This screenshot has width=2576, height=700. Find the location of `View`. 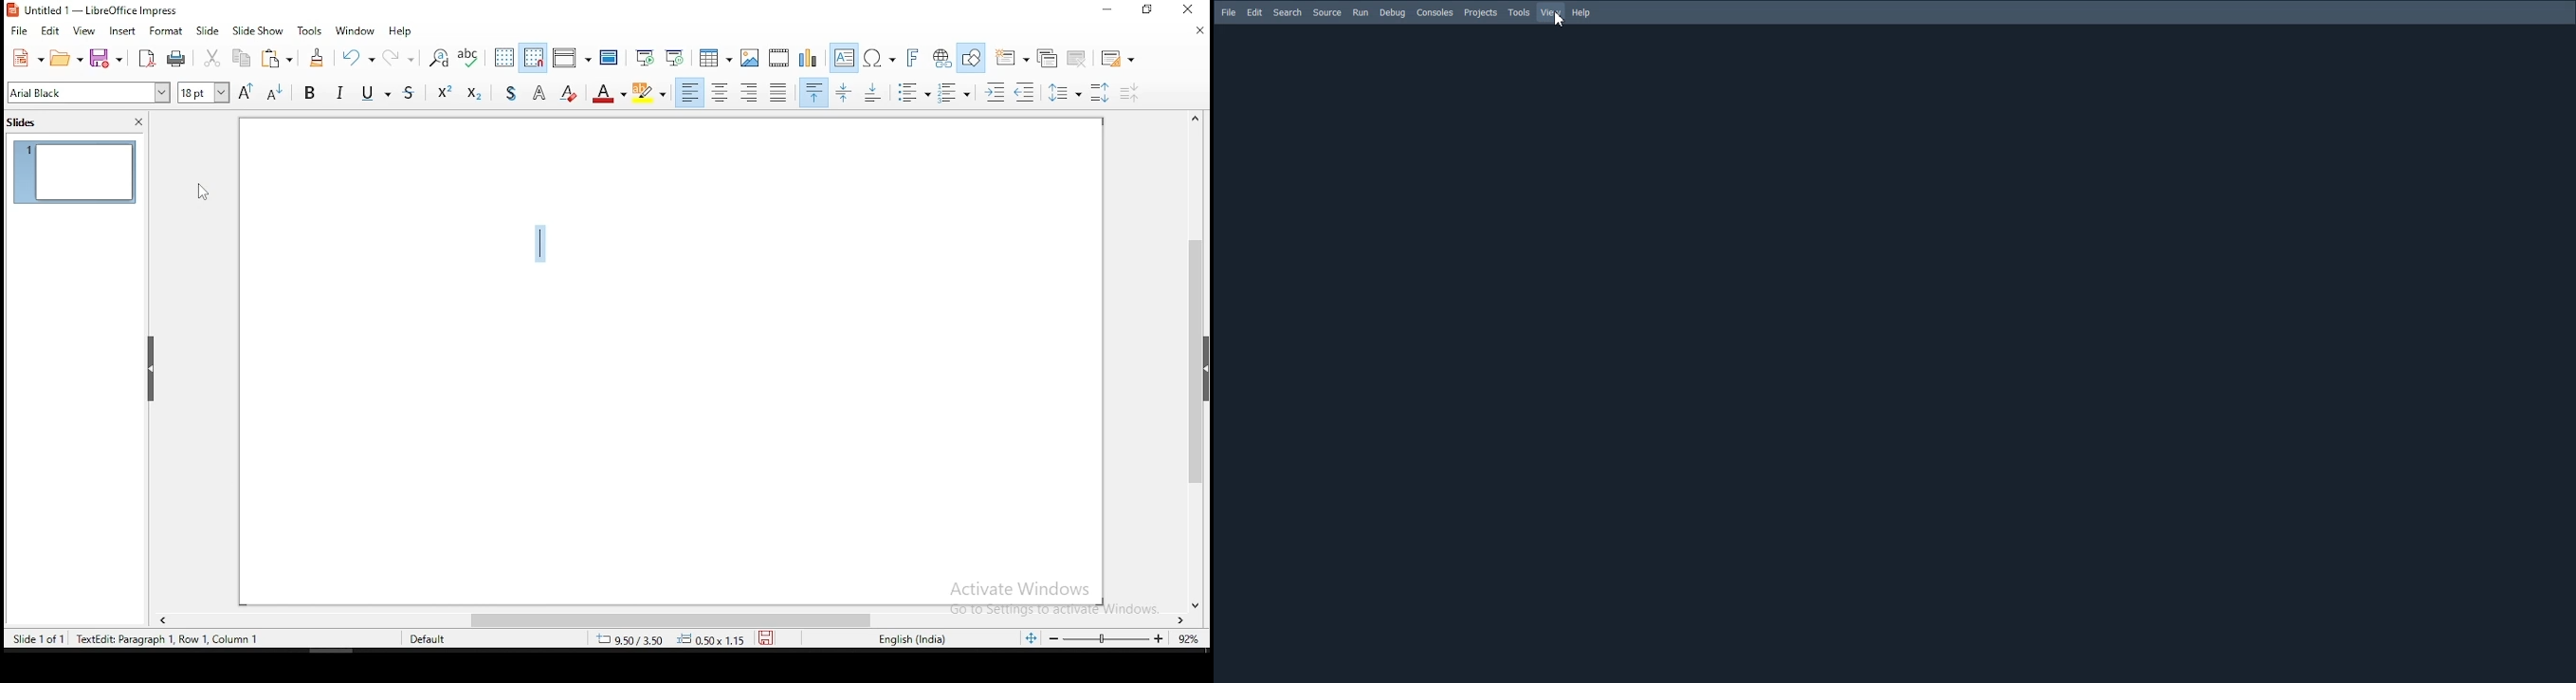

View is located at coordinates (1551, 13).